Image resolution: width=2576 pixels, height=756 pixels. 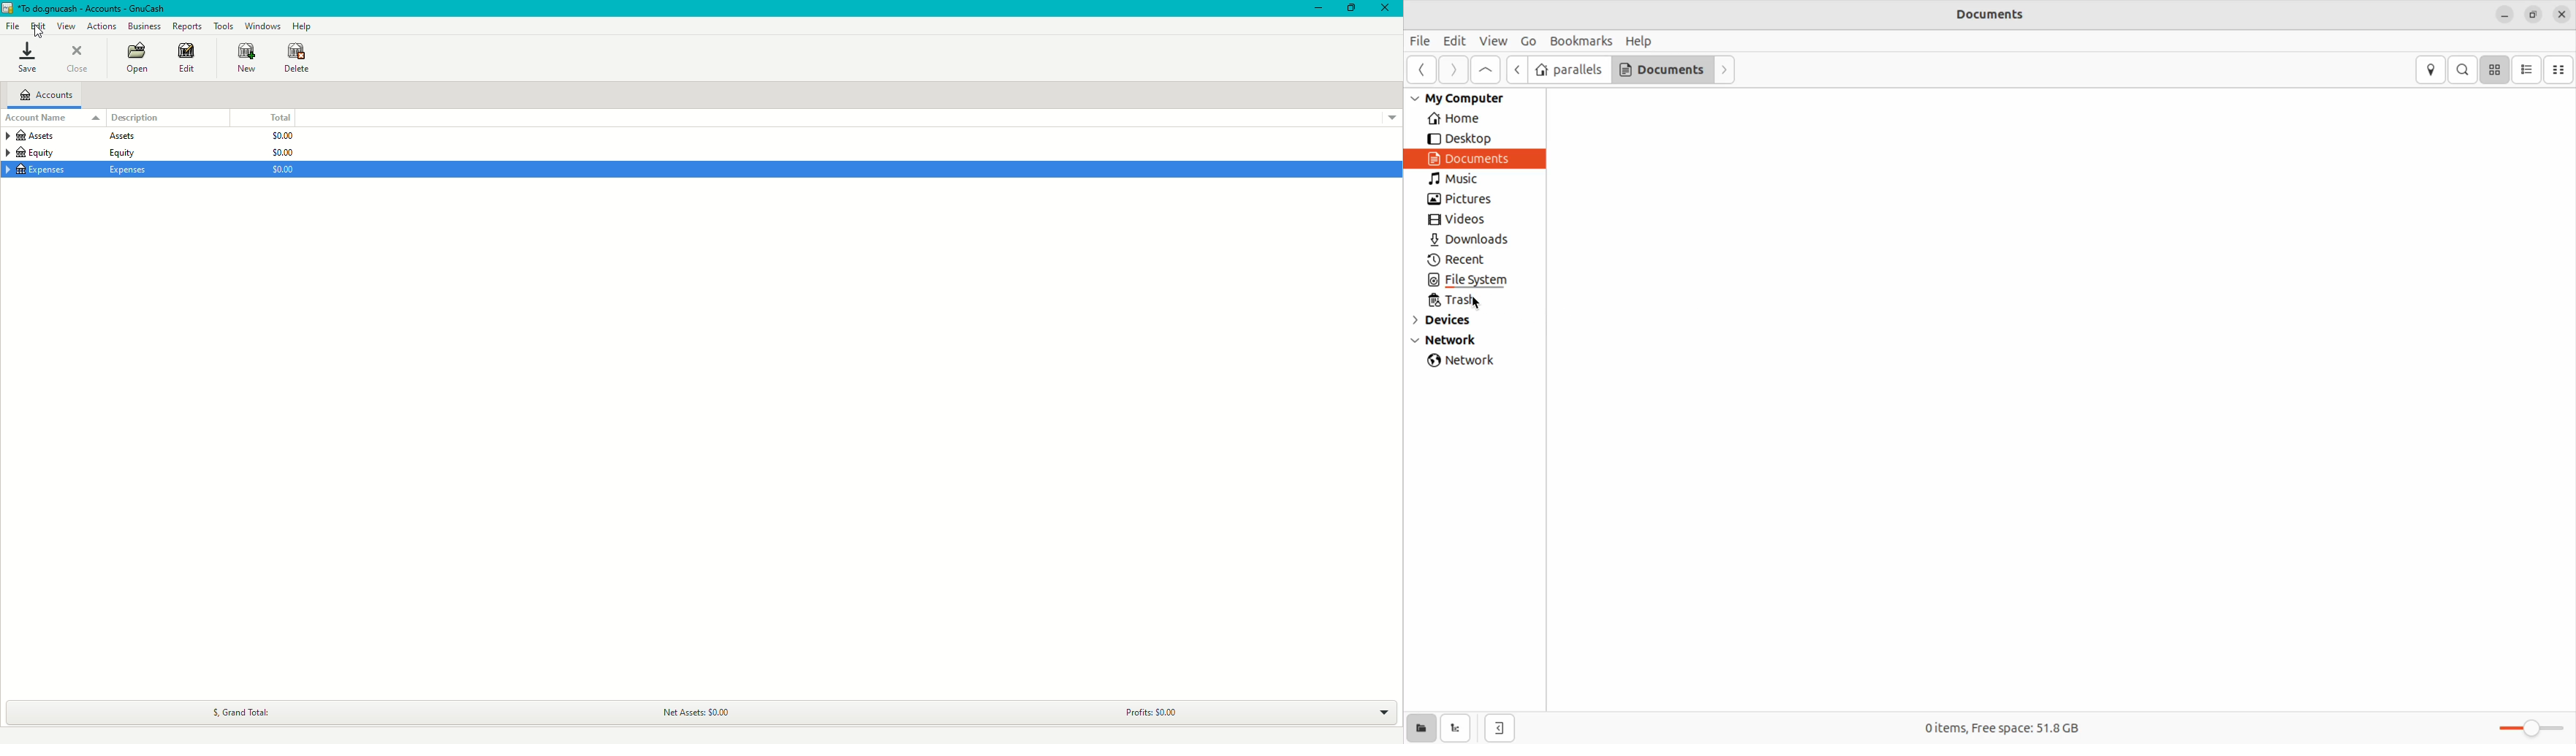 I want to click on resize, so click(x=2533, y=14).